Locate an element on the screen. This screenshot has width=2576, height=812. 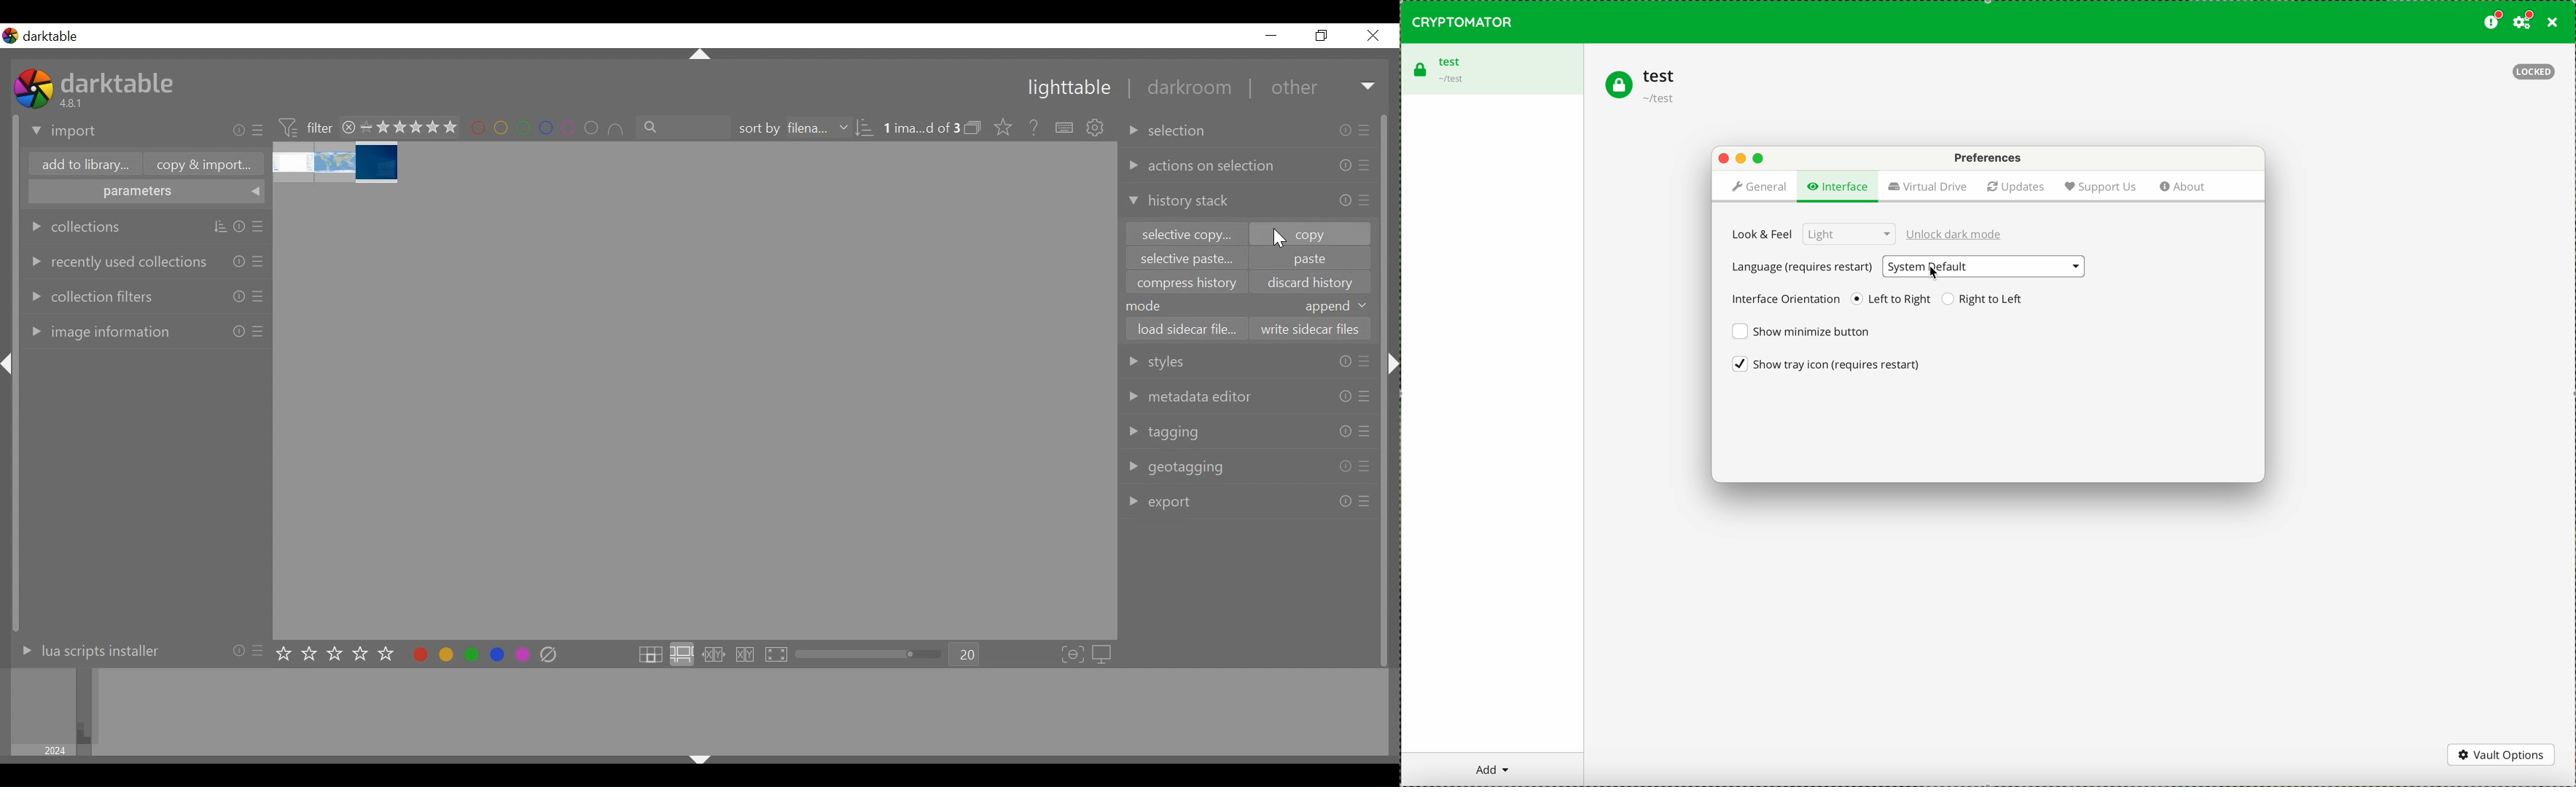
geotagging is located at coordinates (1175, 468).